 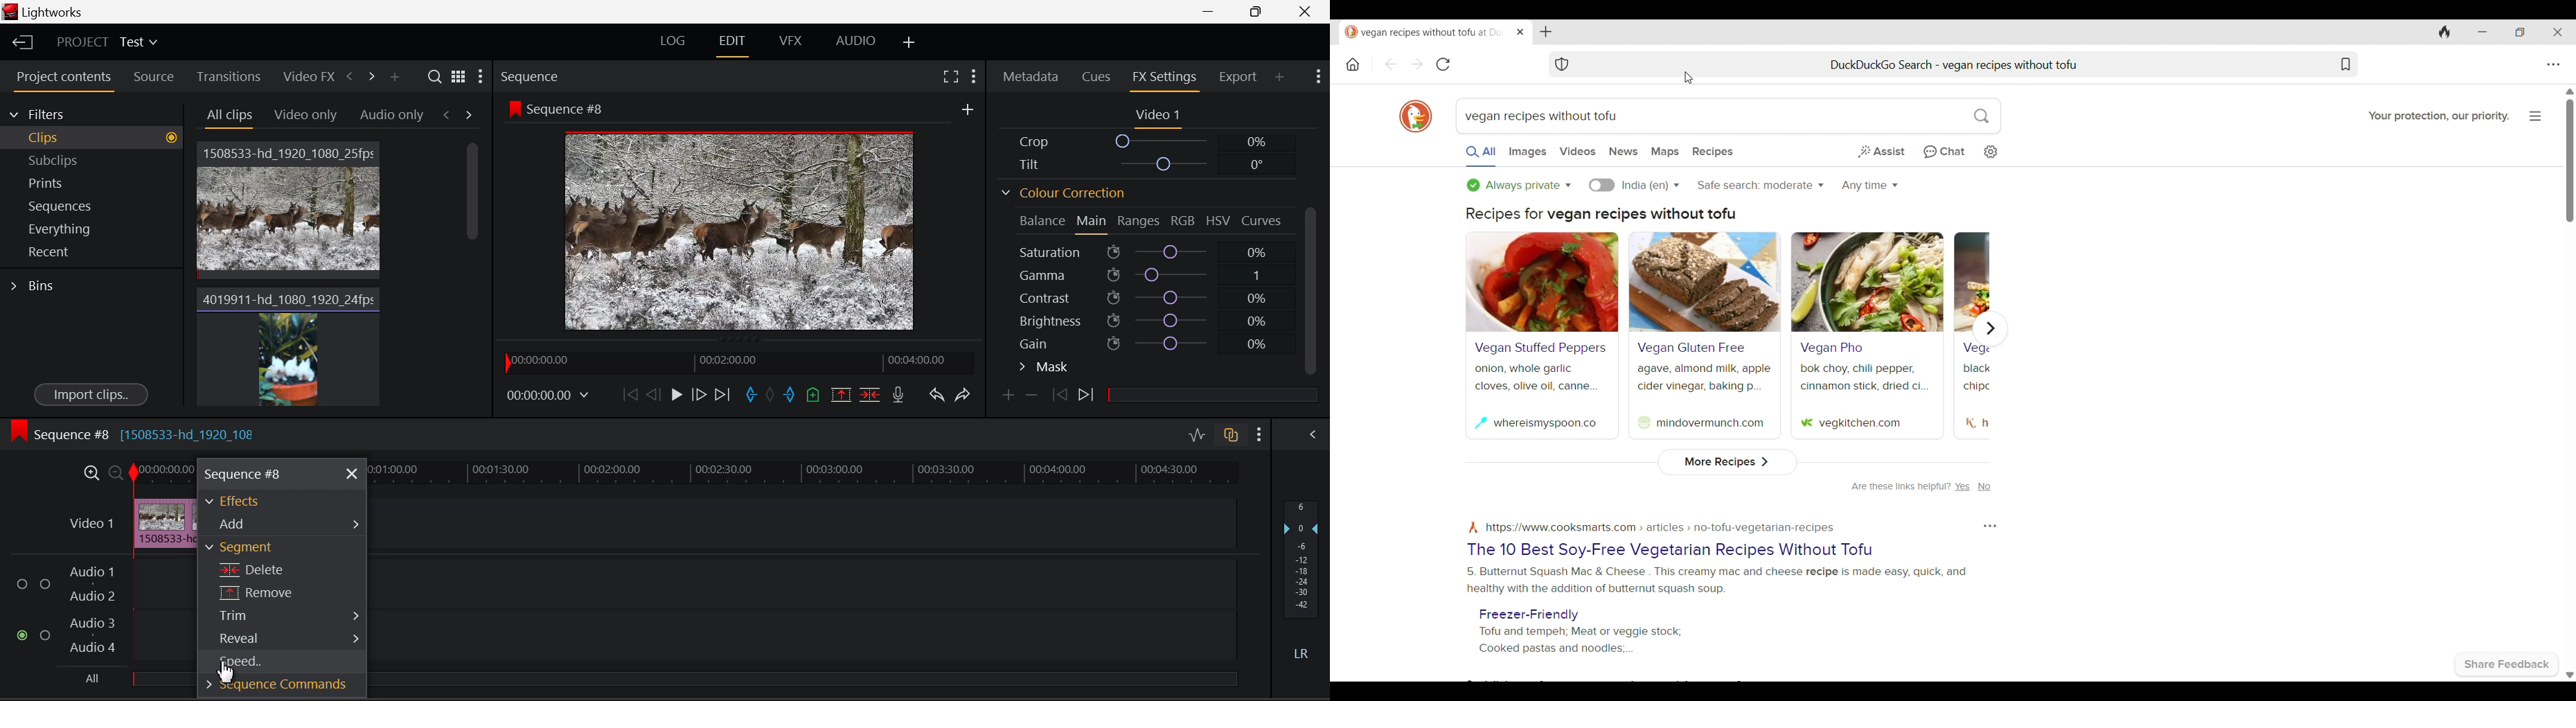 I want to click on Video Clip 2, so click(x=293, y=349).